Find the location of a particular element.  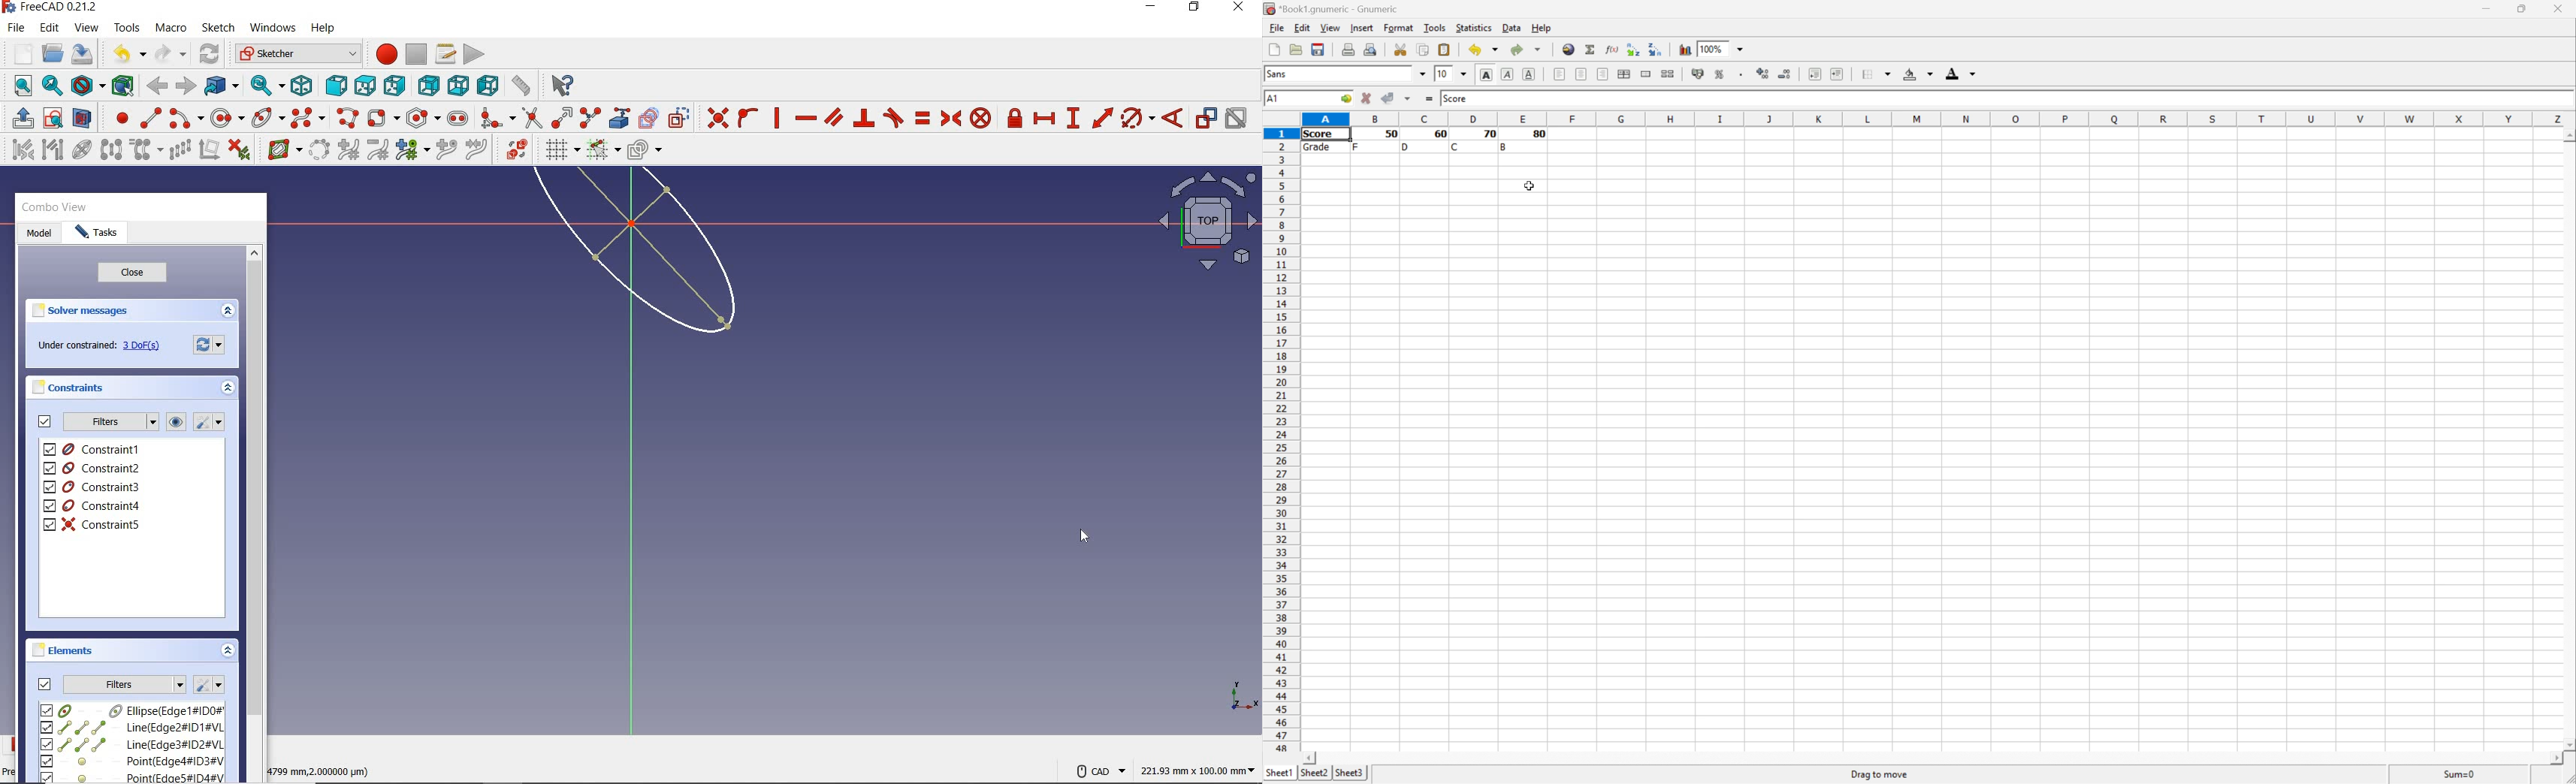

view sketch is located at coordinates (54, 116).